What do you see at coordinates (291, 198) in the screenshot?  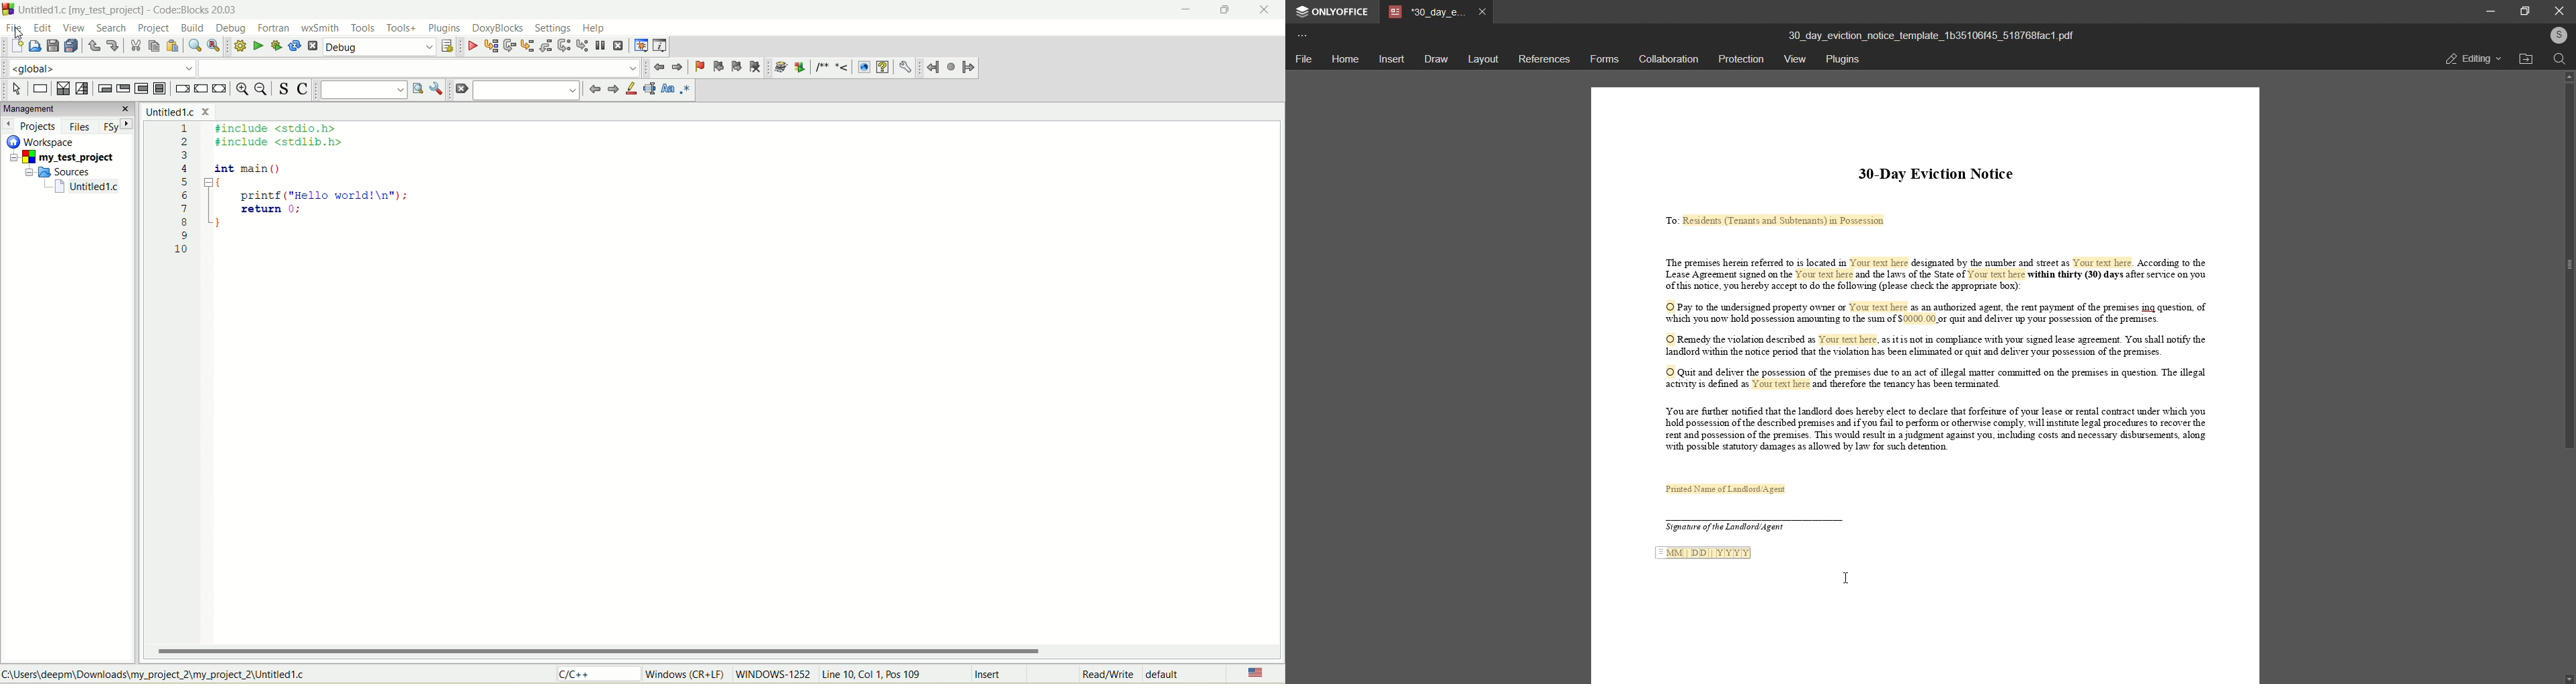 I see `code` at bounding box center [291, 198].